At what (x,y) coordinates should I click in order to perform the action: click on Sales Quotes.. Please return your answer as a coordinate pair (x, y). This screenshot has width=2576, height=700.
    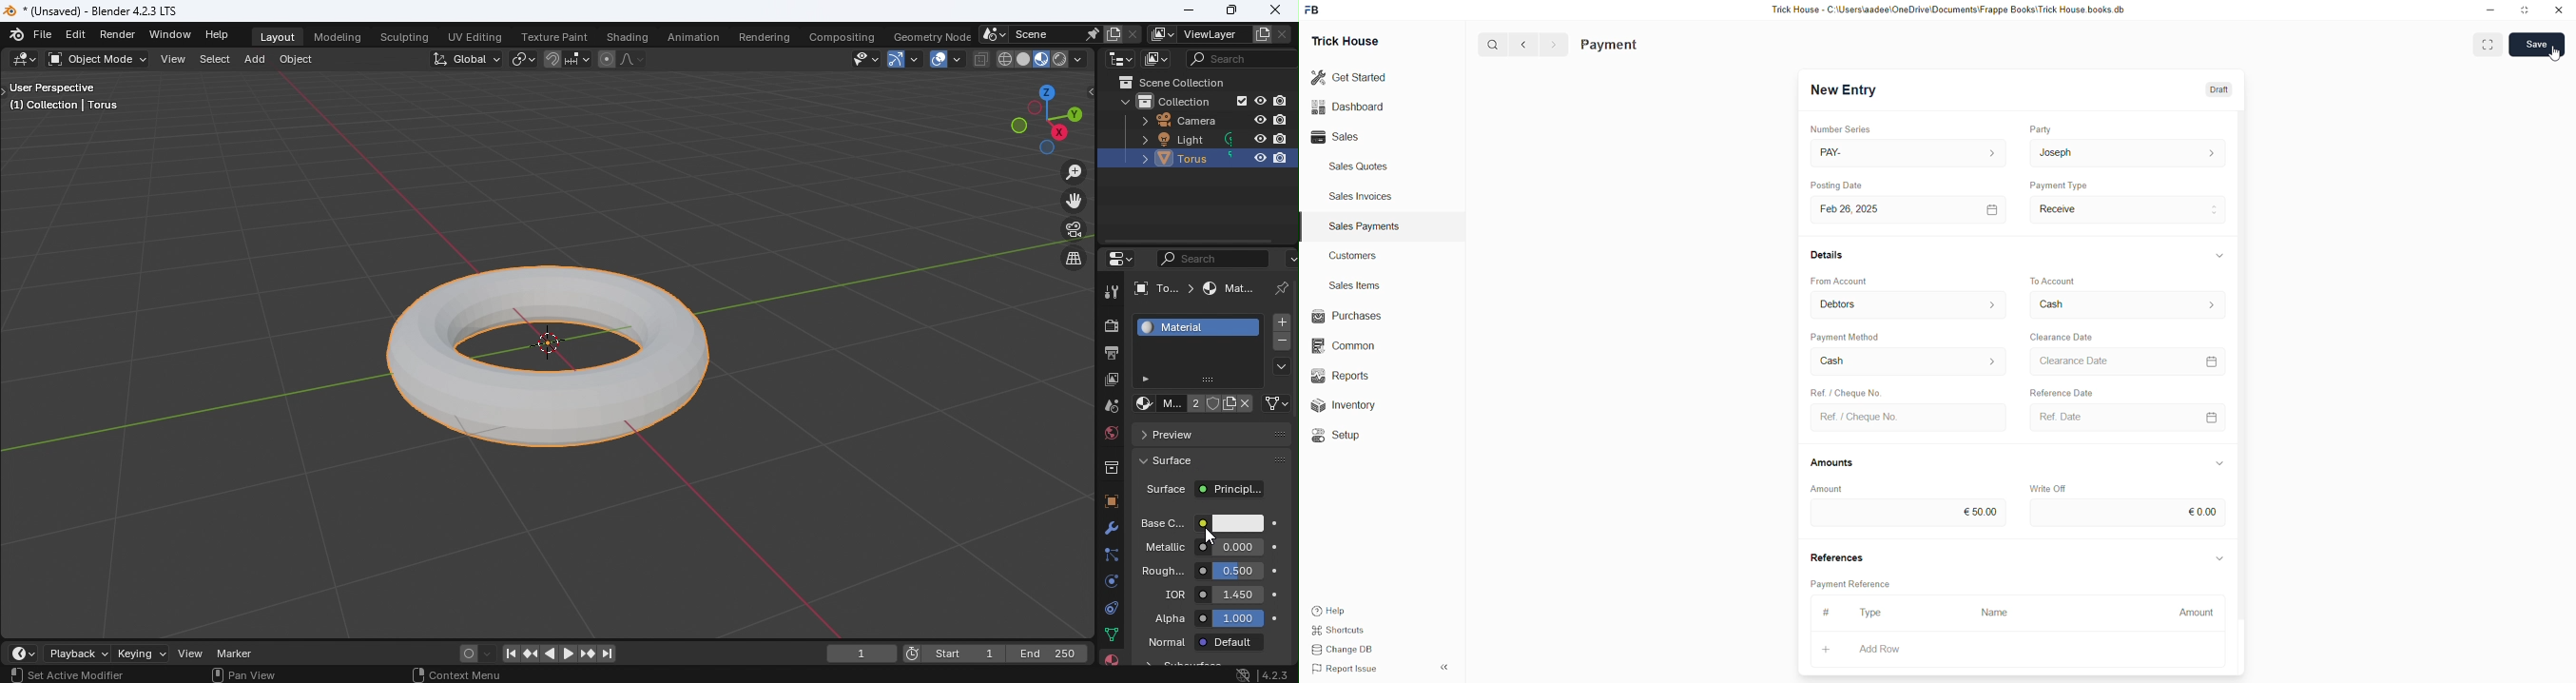
    Looking at the image, I should click on (1360, 166).